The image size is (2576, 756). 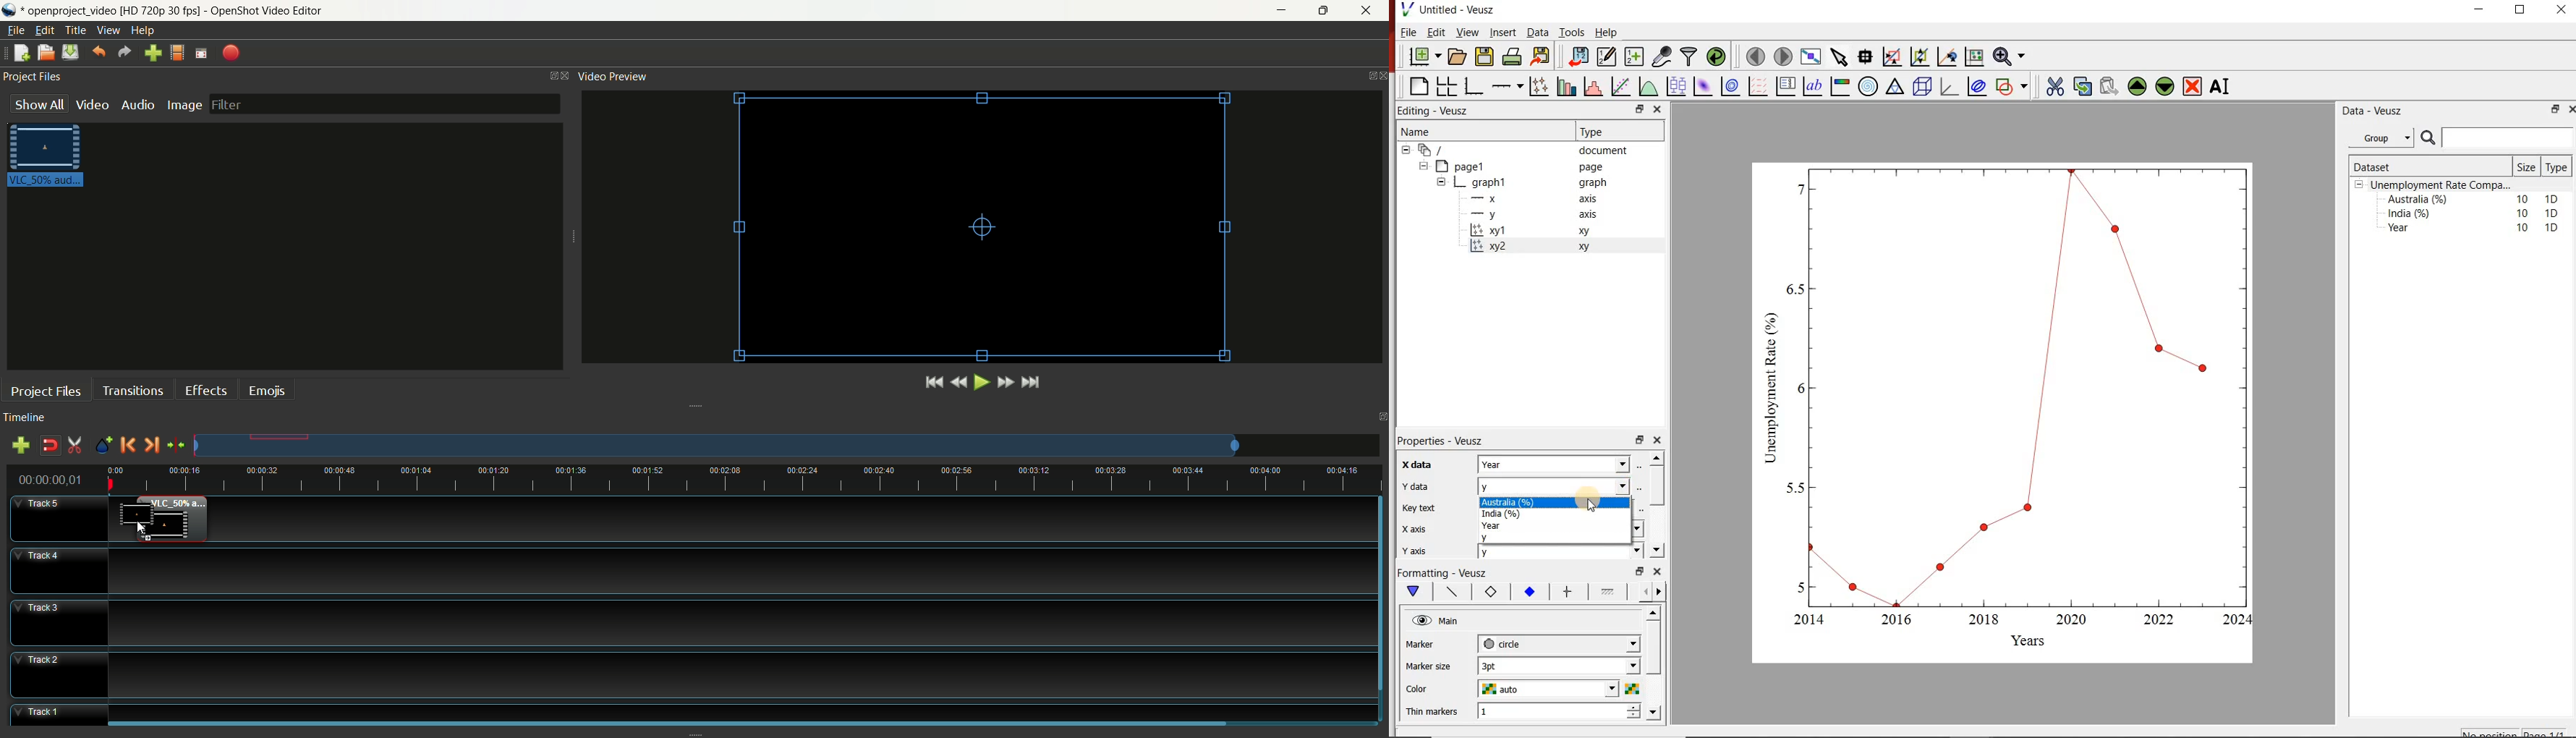 I want to click on print document, so click(x=1512, y=55).